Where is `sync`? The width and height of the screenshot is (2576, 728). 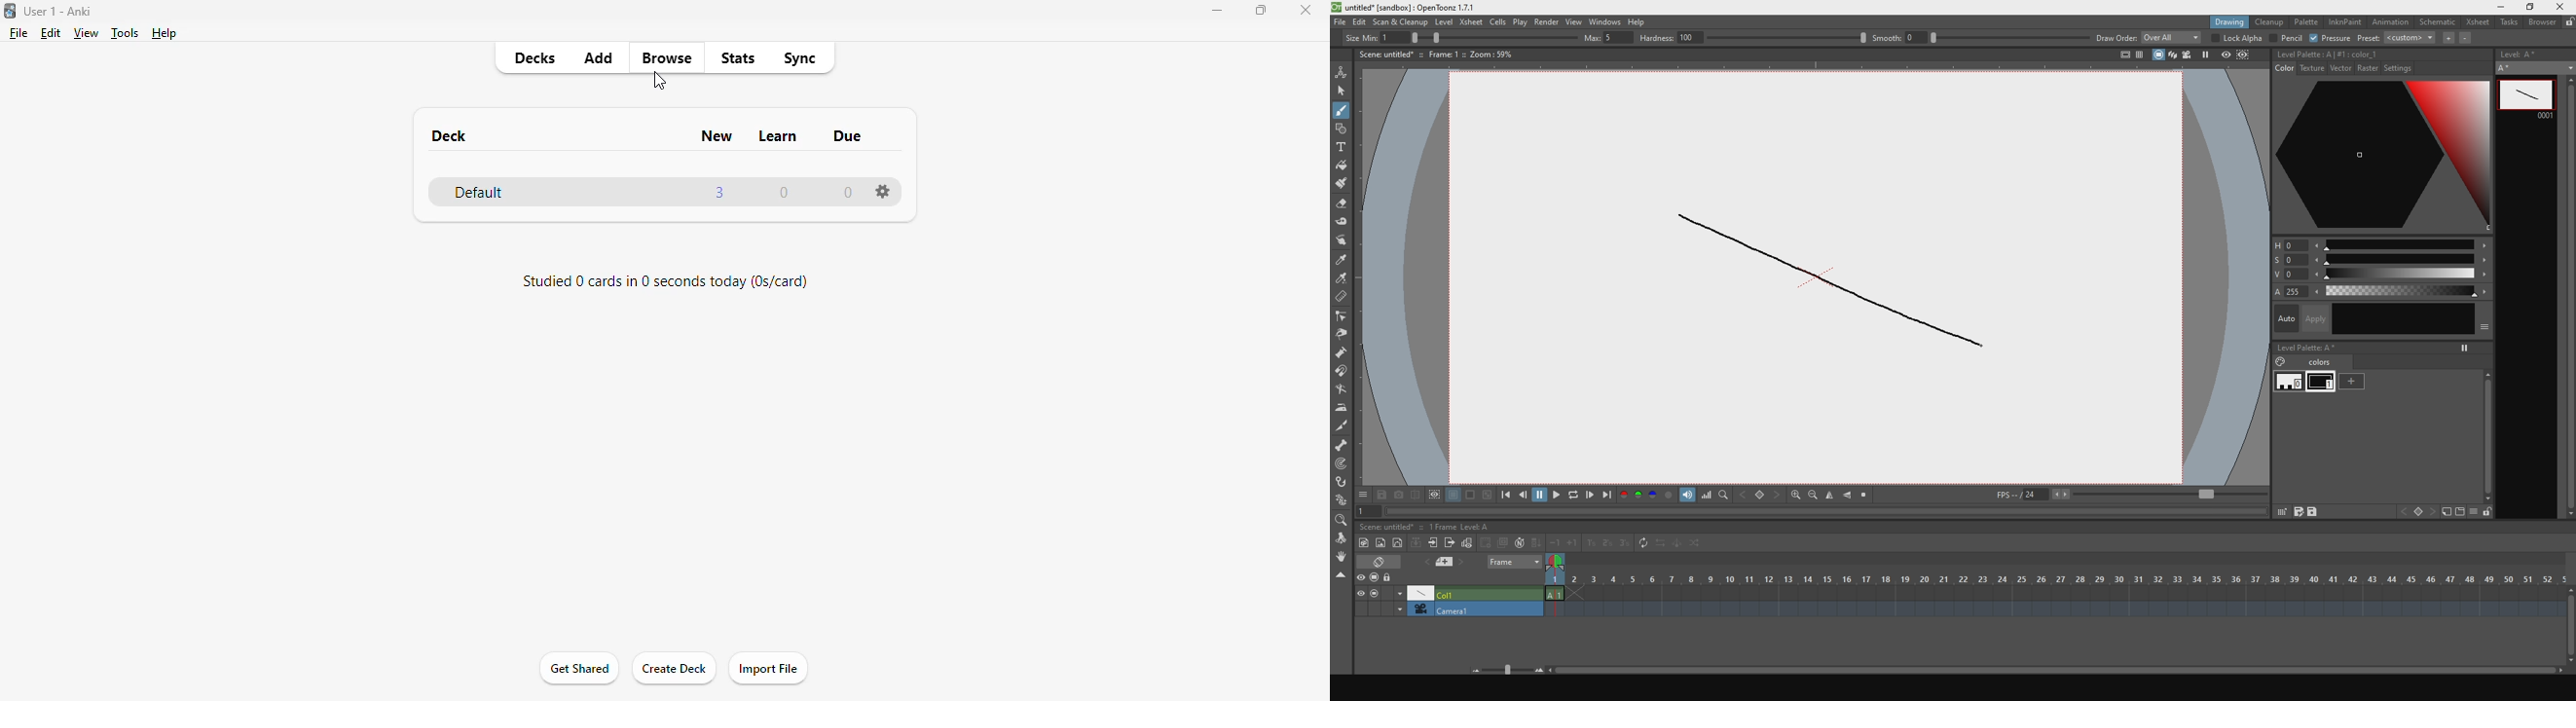
sync is located at coordinates (802, 59).